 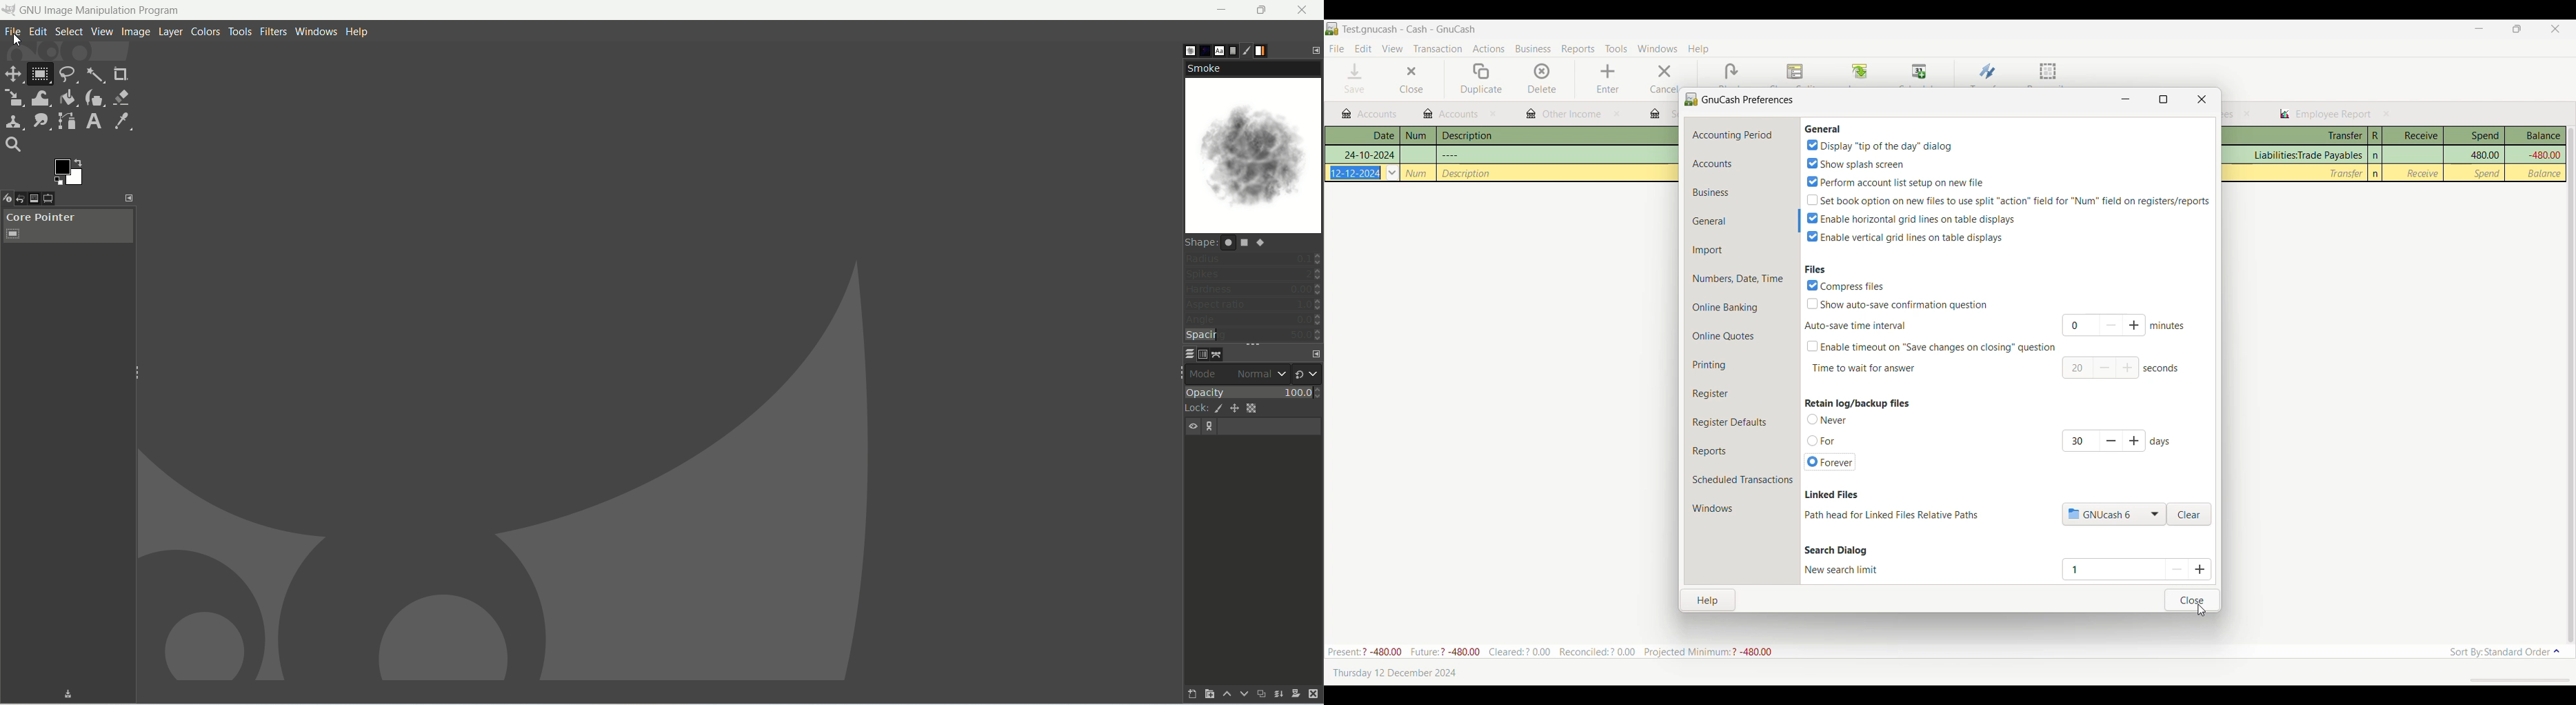 I want to click on document history, so click(x=1232, y=51).